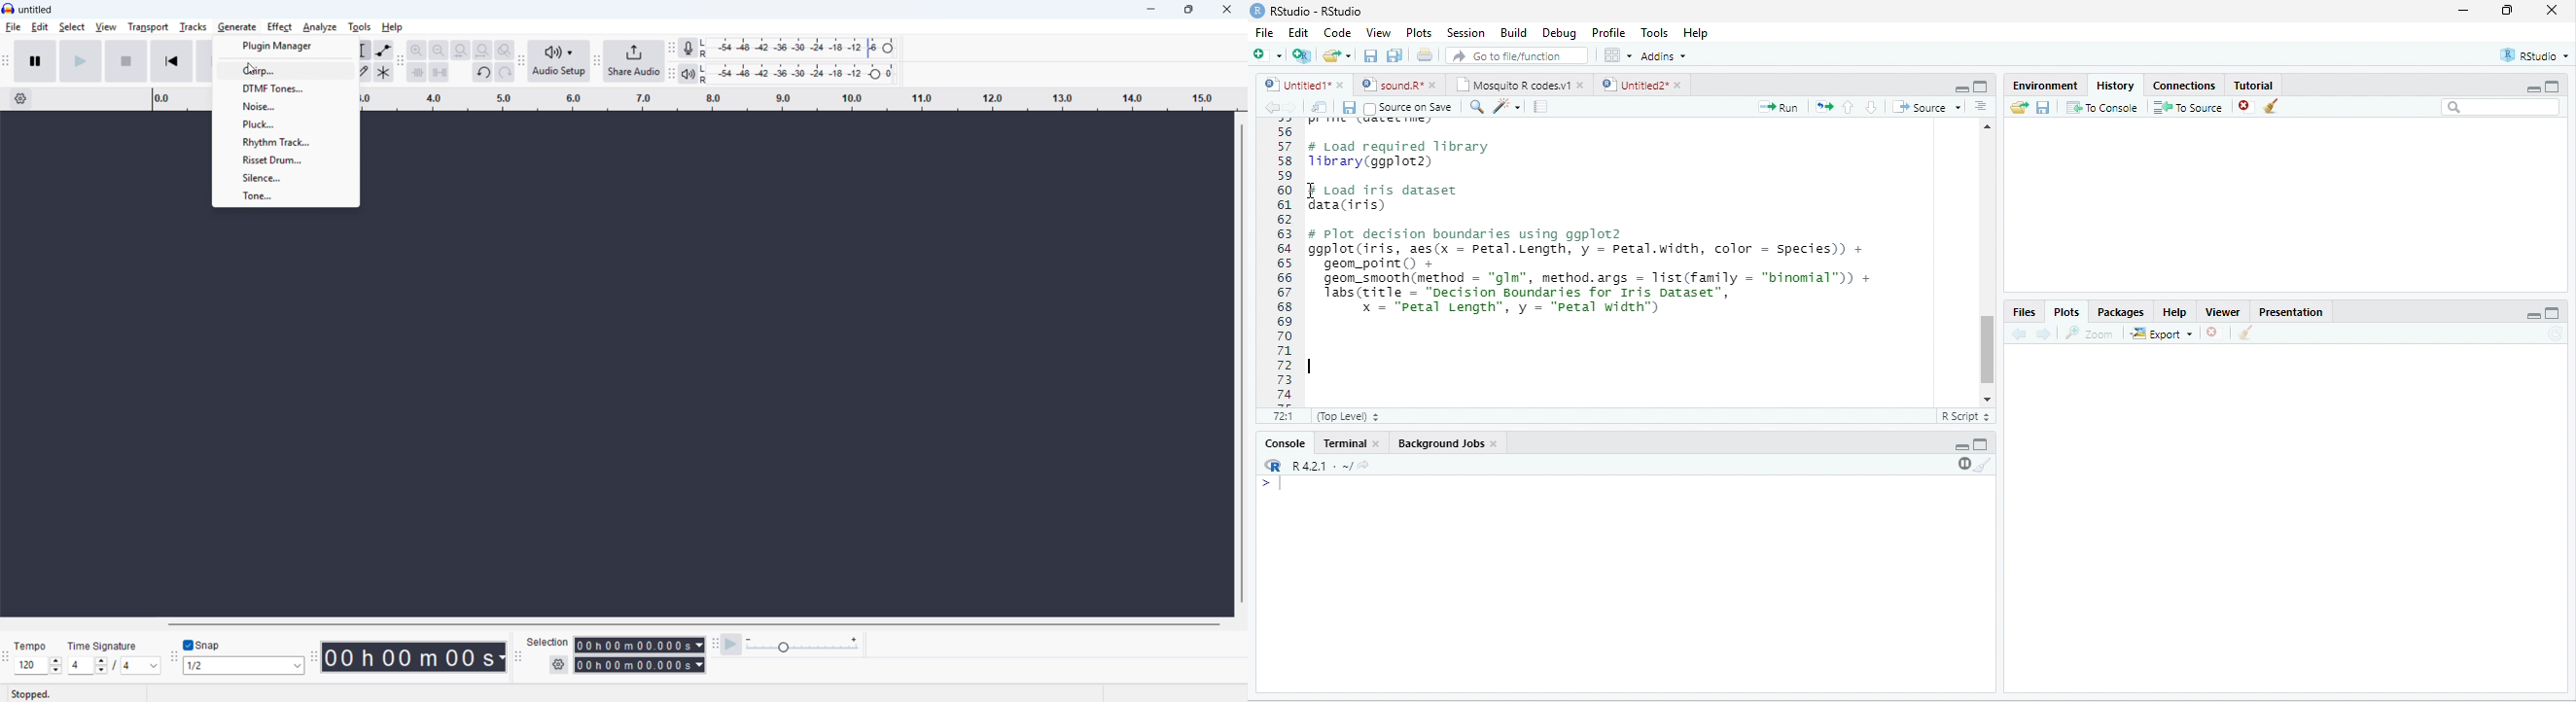 The width and height of the screenshot is (2576, 728). Describe the element at coordinates (1226, 9) in the screenshot. I see `Close ` at that location.